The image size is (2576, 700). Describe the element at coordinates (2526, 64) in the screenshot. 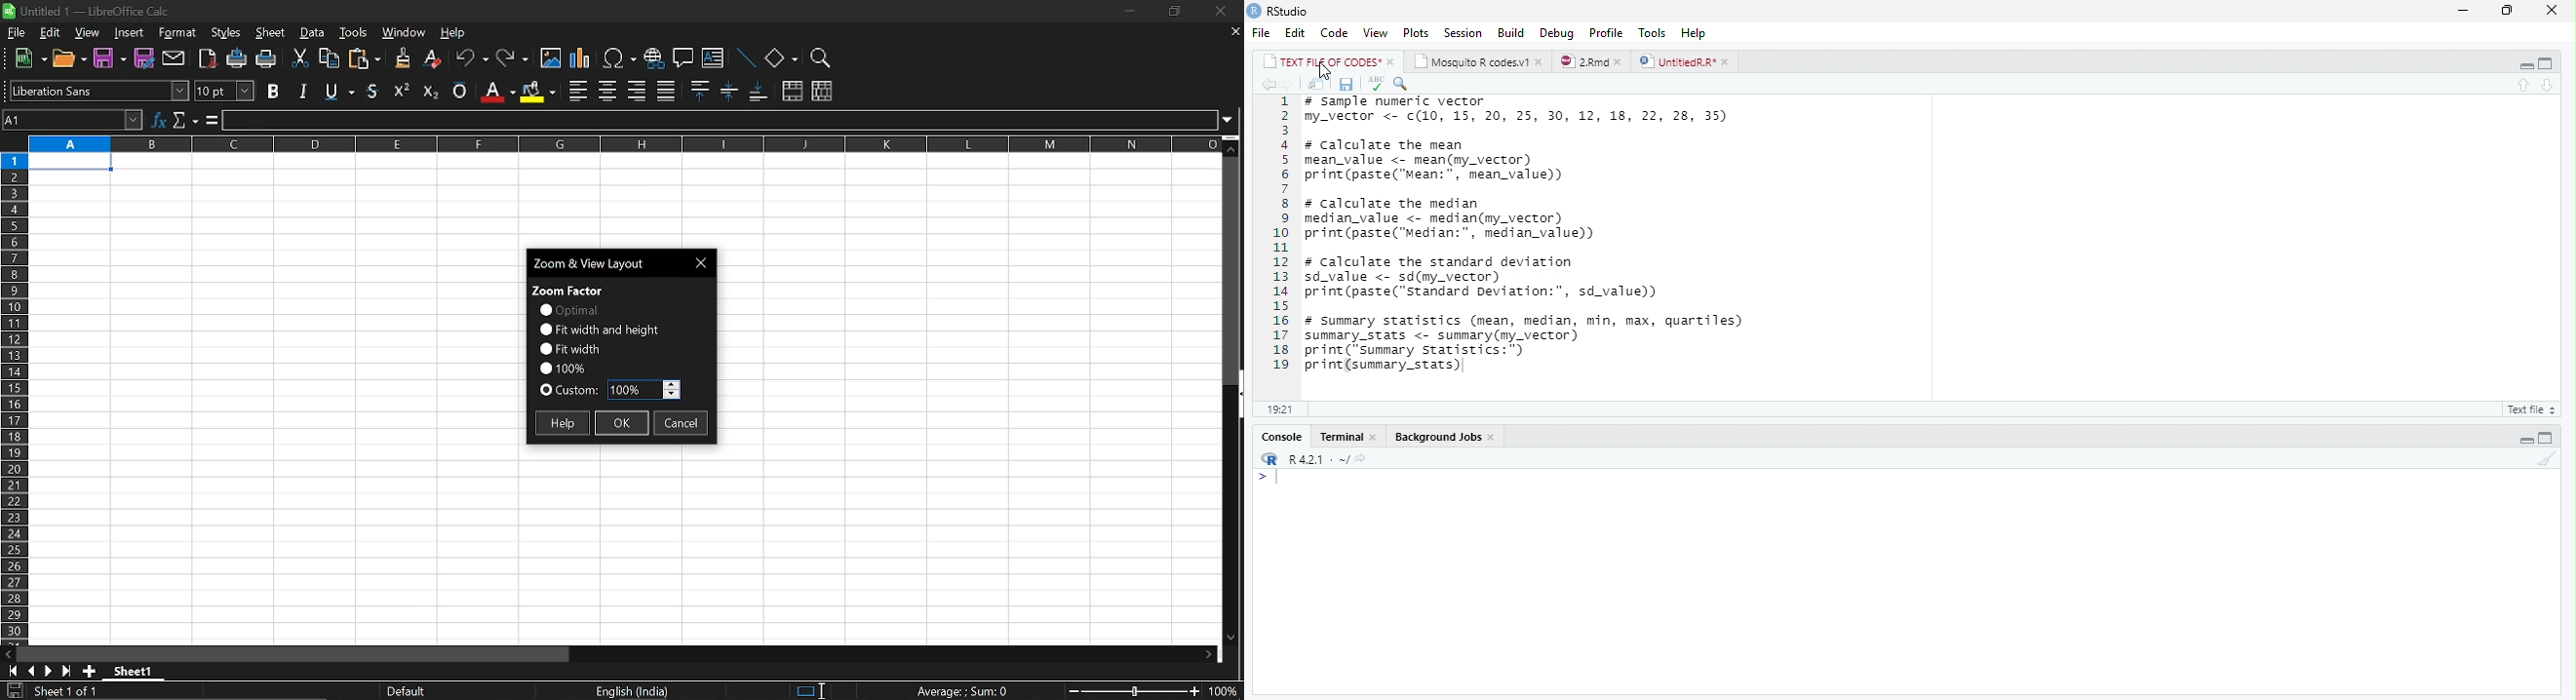

I see `minimize` at that location.